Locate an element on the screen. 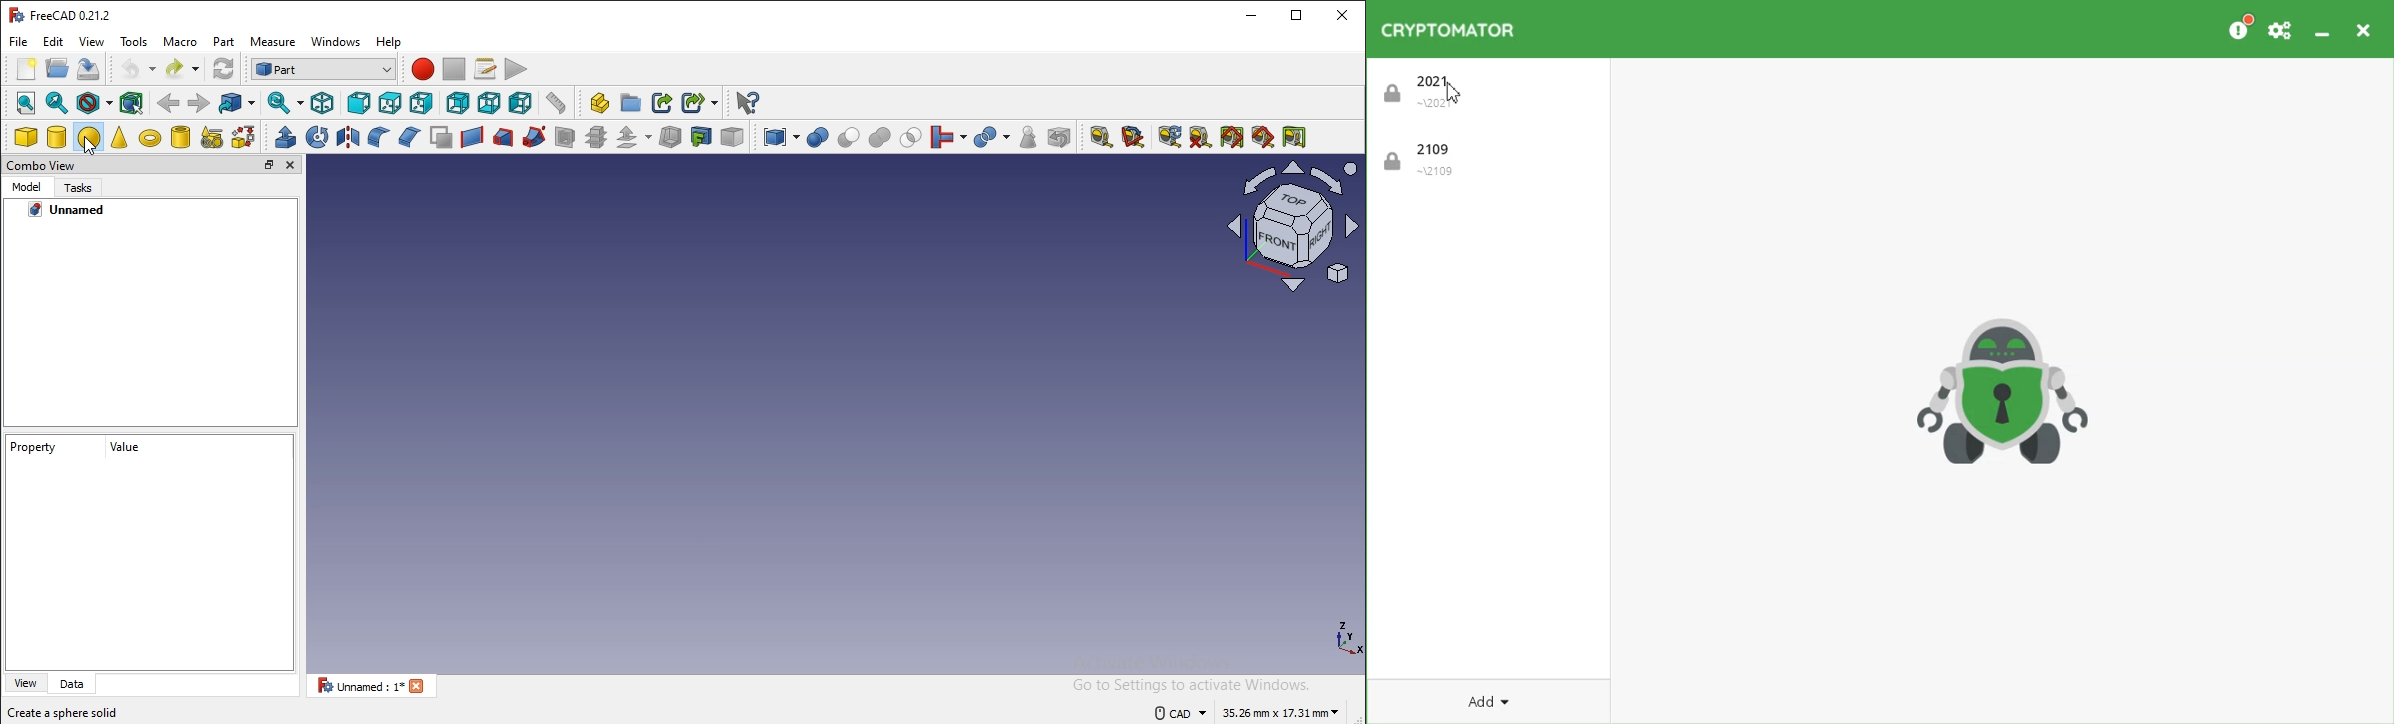  bottom is located at coordinates (488, 103).